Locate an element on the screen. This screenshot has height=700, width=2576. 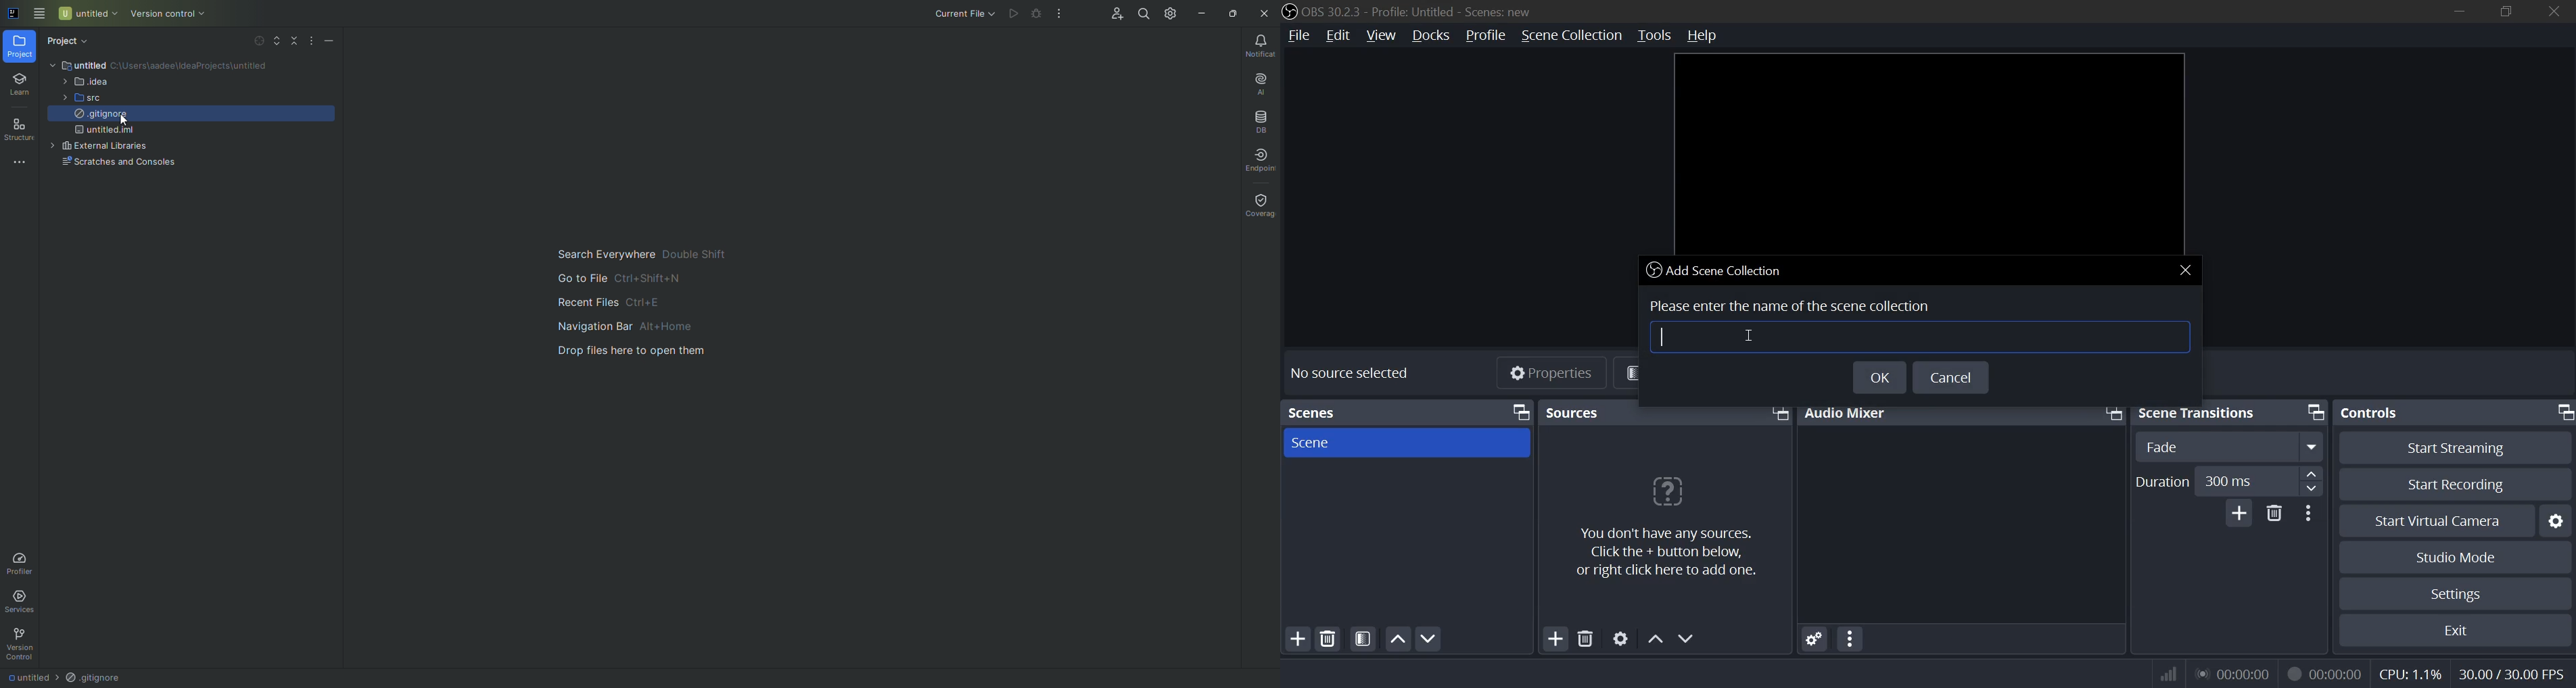
Properties is located at coordinates (1554, 374).